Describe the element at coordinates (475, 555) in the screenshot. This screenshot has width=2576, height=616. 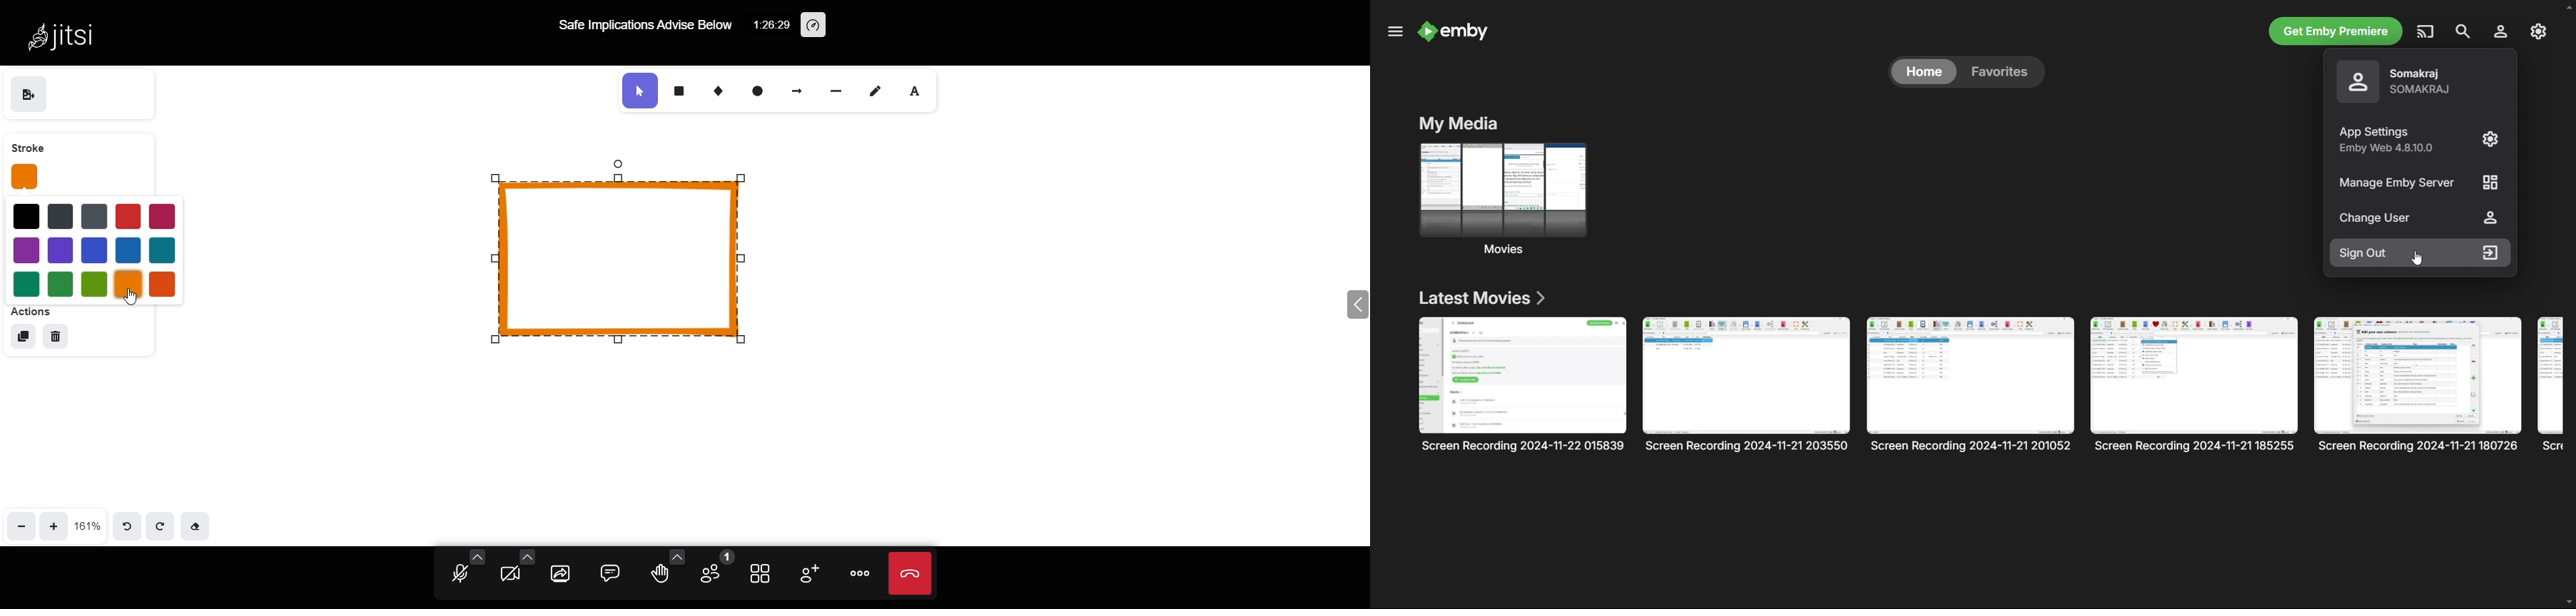
I see `audio setting` at that location.